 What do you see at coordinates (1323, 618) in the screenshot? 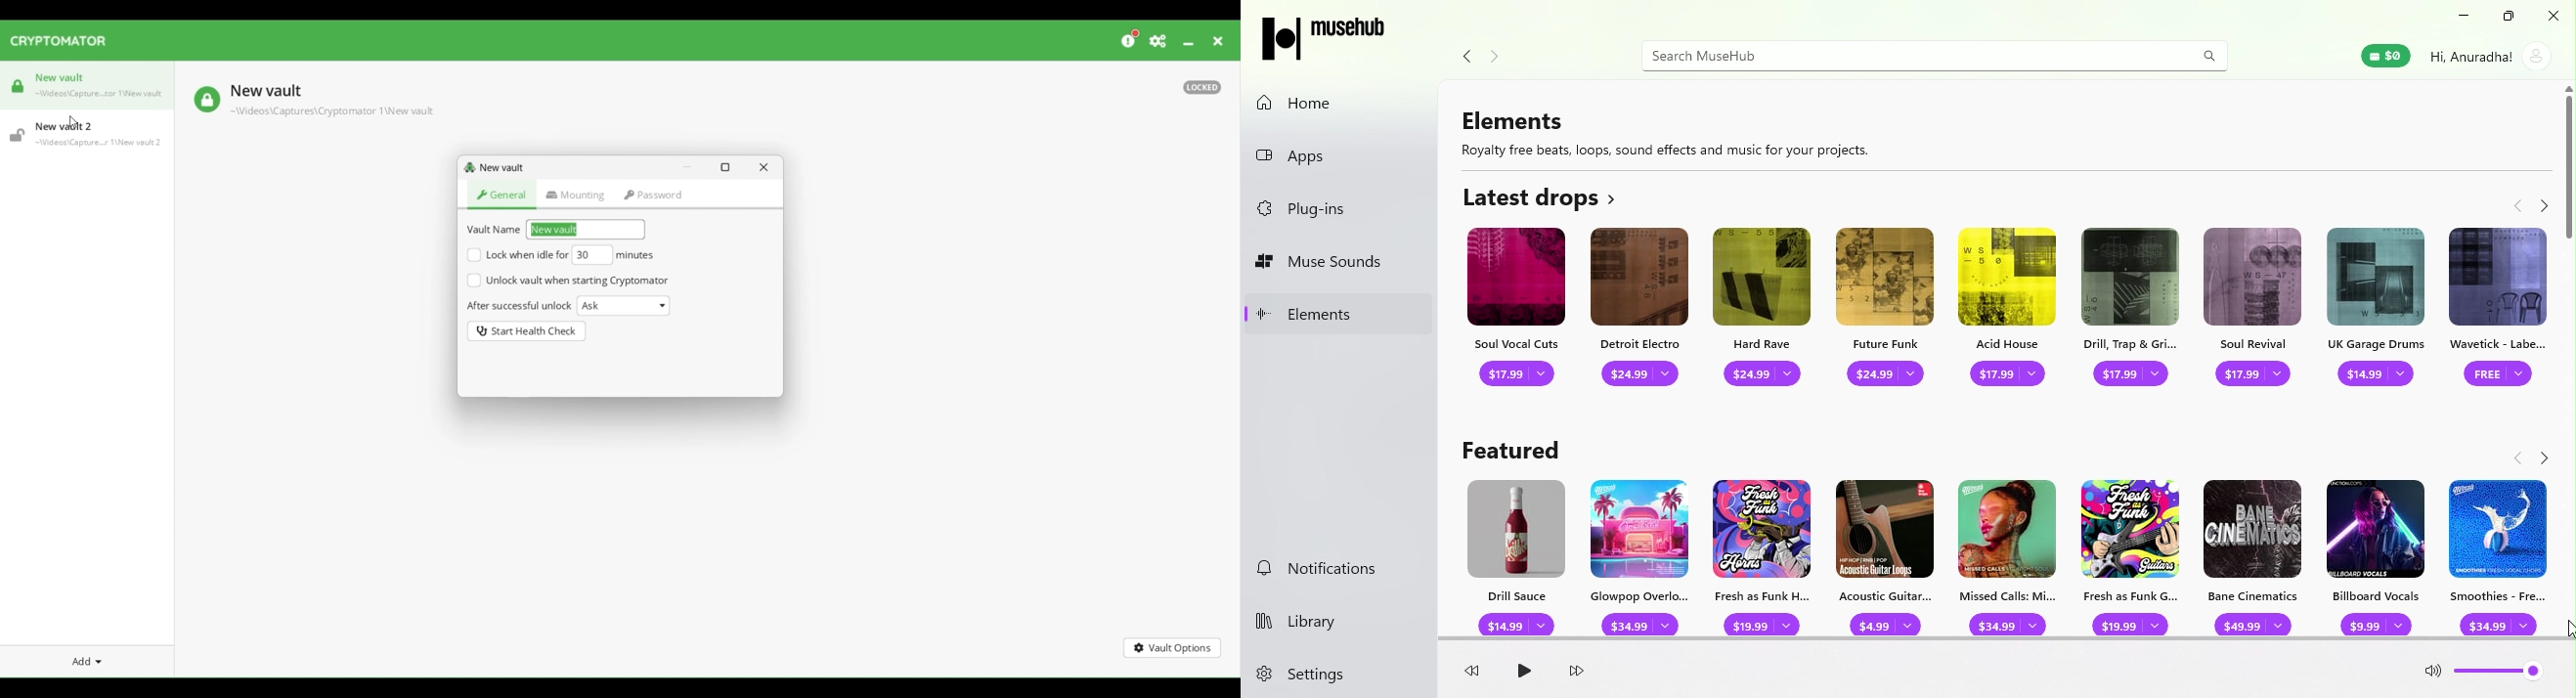
I see `Library` at bounding box center [1323, 618].